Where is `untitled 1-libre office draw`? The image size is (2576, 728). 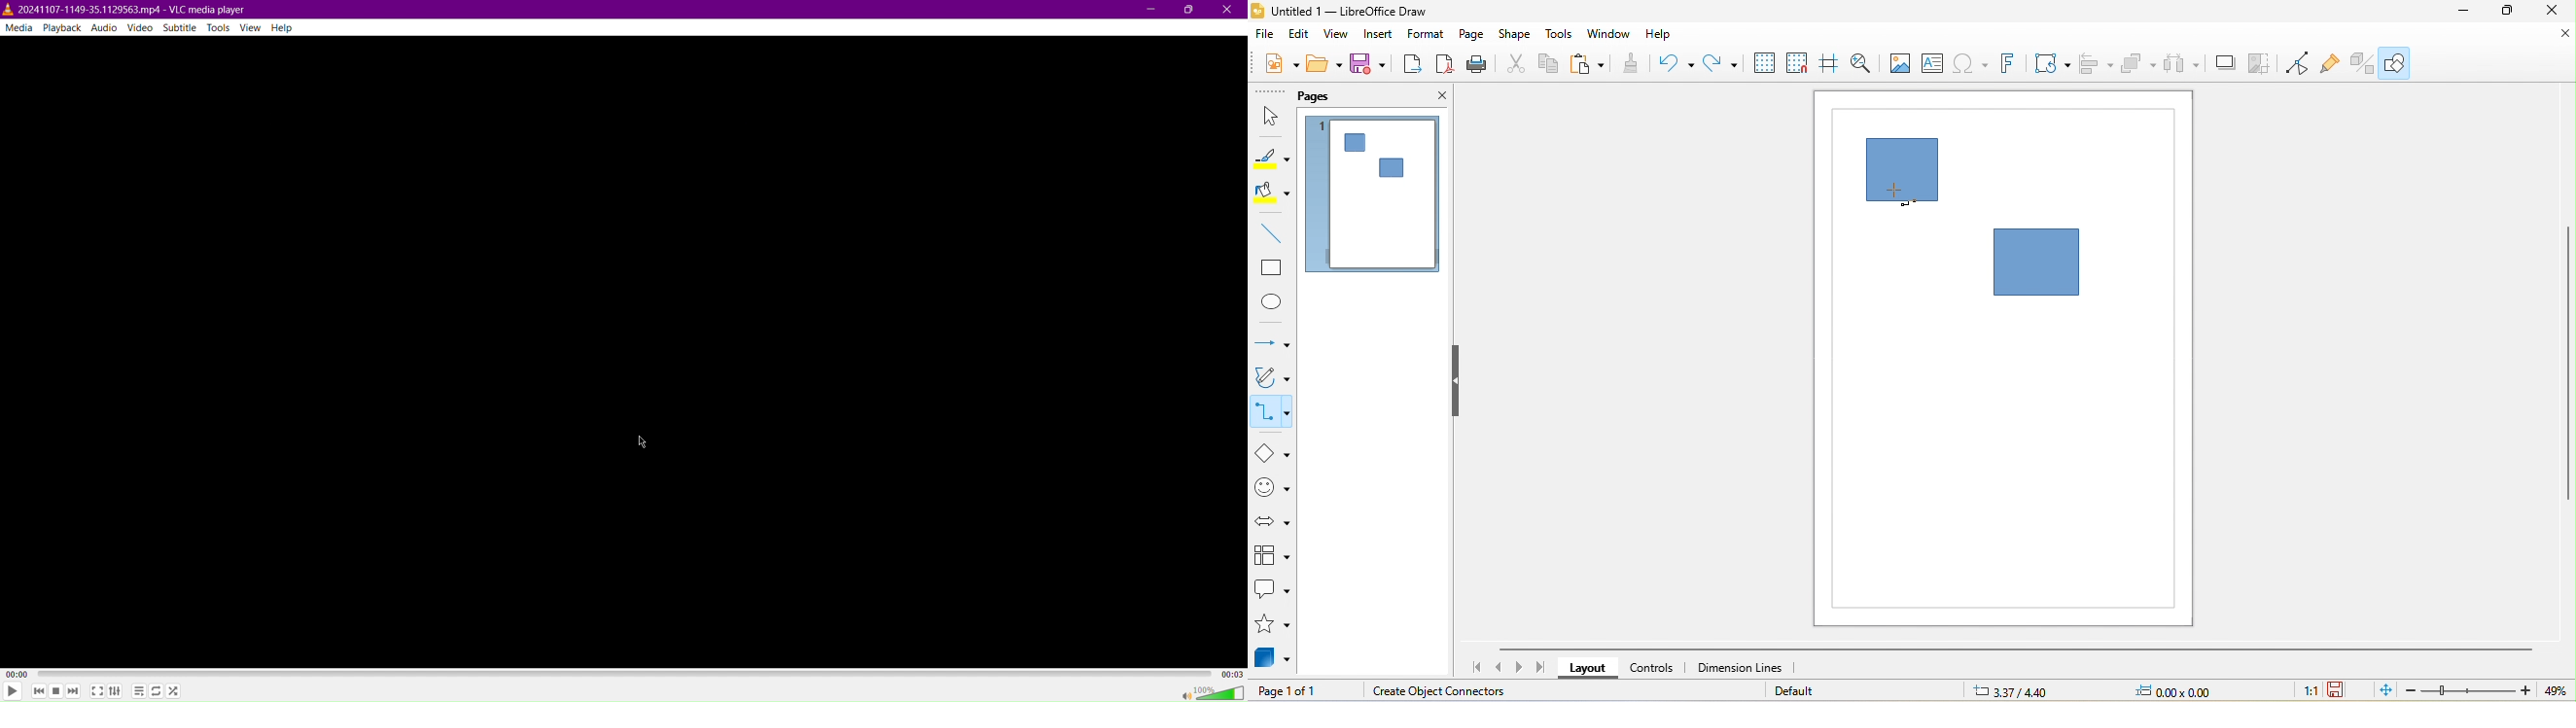 untitled 1-libre office draw is located at coordinates (1344, 11).